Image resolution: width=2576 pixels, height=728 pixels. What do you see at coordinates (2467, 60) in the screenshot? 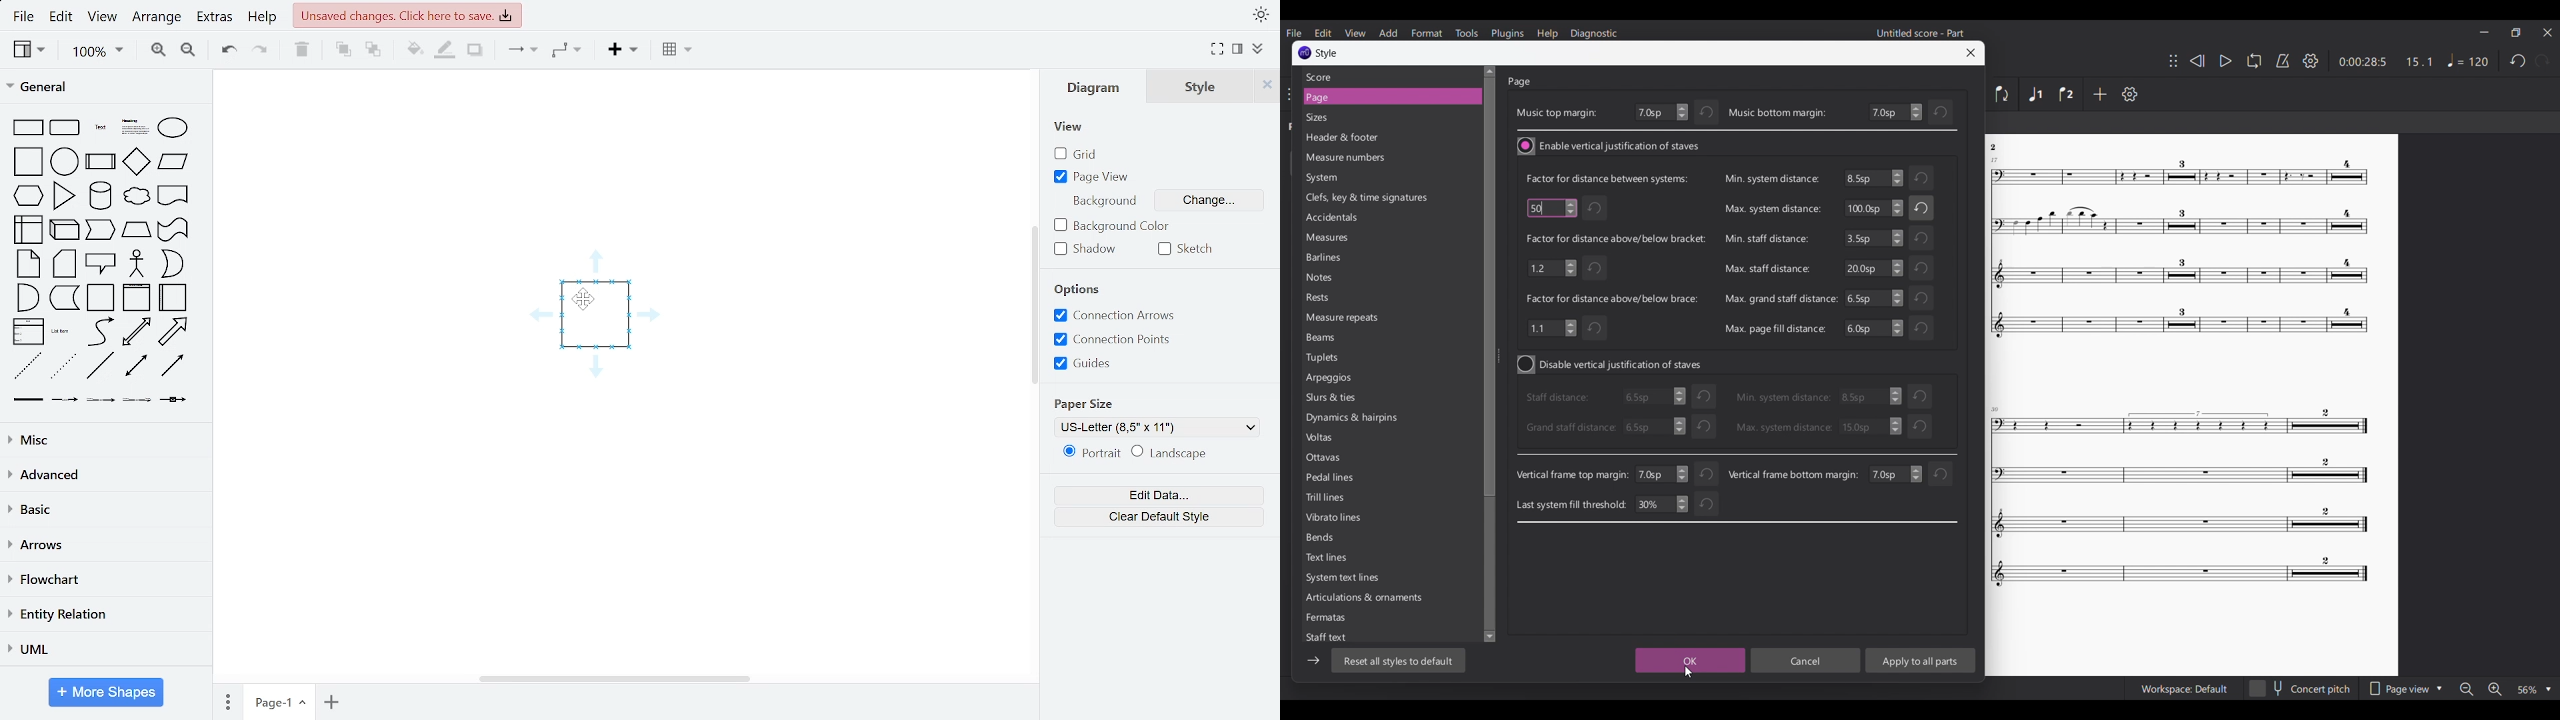
I see `Tempo` at bounding box center [2467, 60].